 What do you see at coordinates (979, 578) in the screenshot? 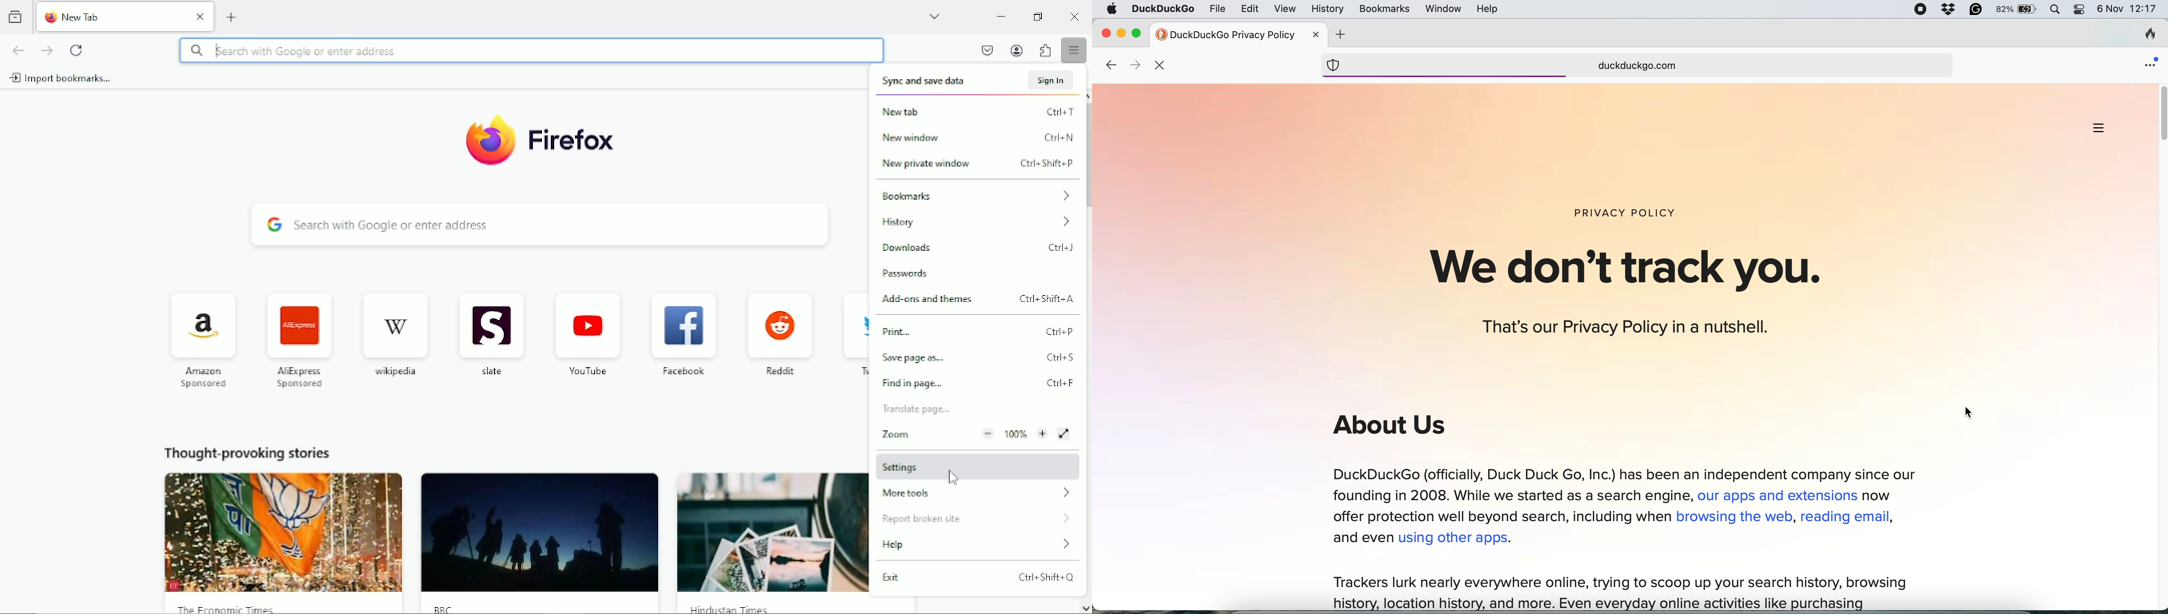
I see `Exit Ctrl+Shift+Q` at bounding box center [979, 578].